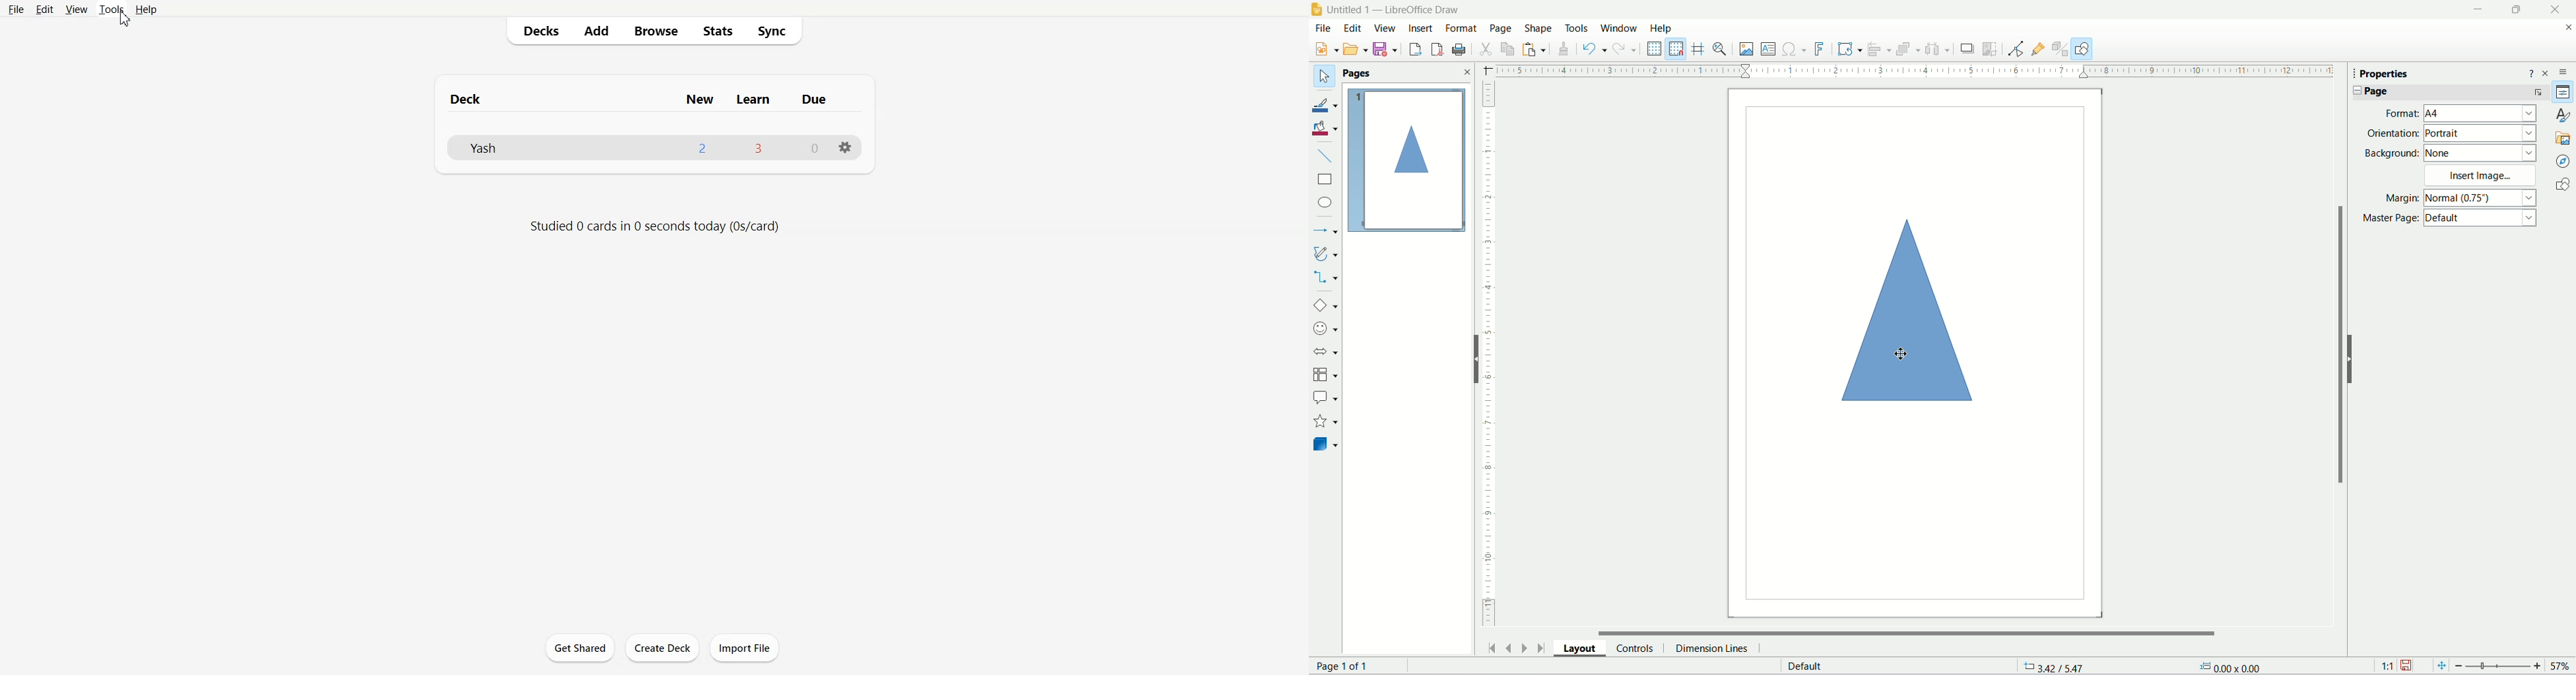  Describe the element at coordinates (1795, 48) in the screenshot. I see `Insert special characters` at that location.